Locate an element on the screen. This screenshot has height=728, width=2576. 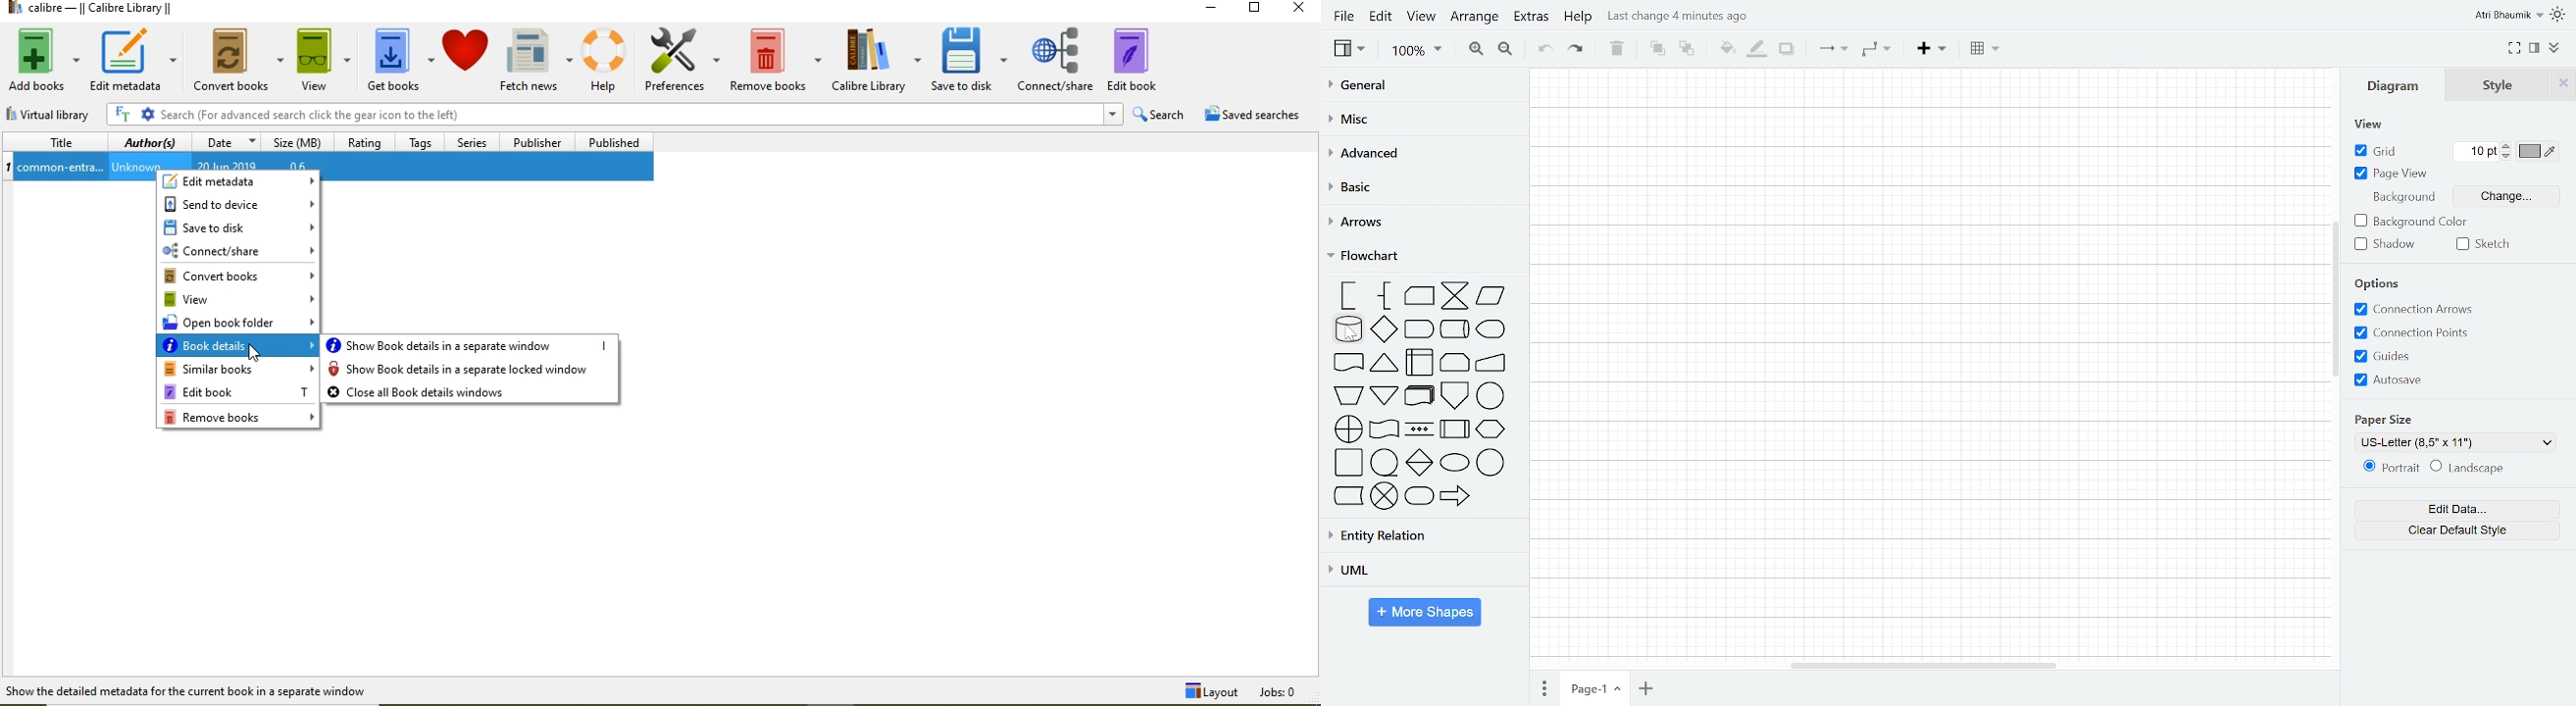
Close is located at coordinates (2562, 86).